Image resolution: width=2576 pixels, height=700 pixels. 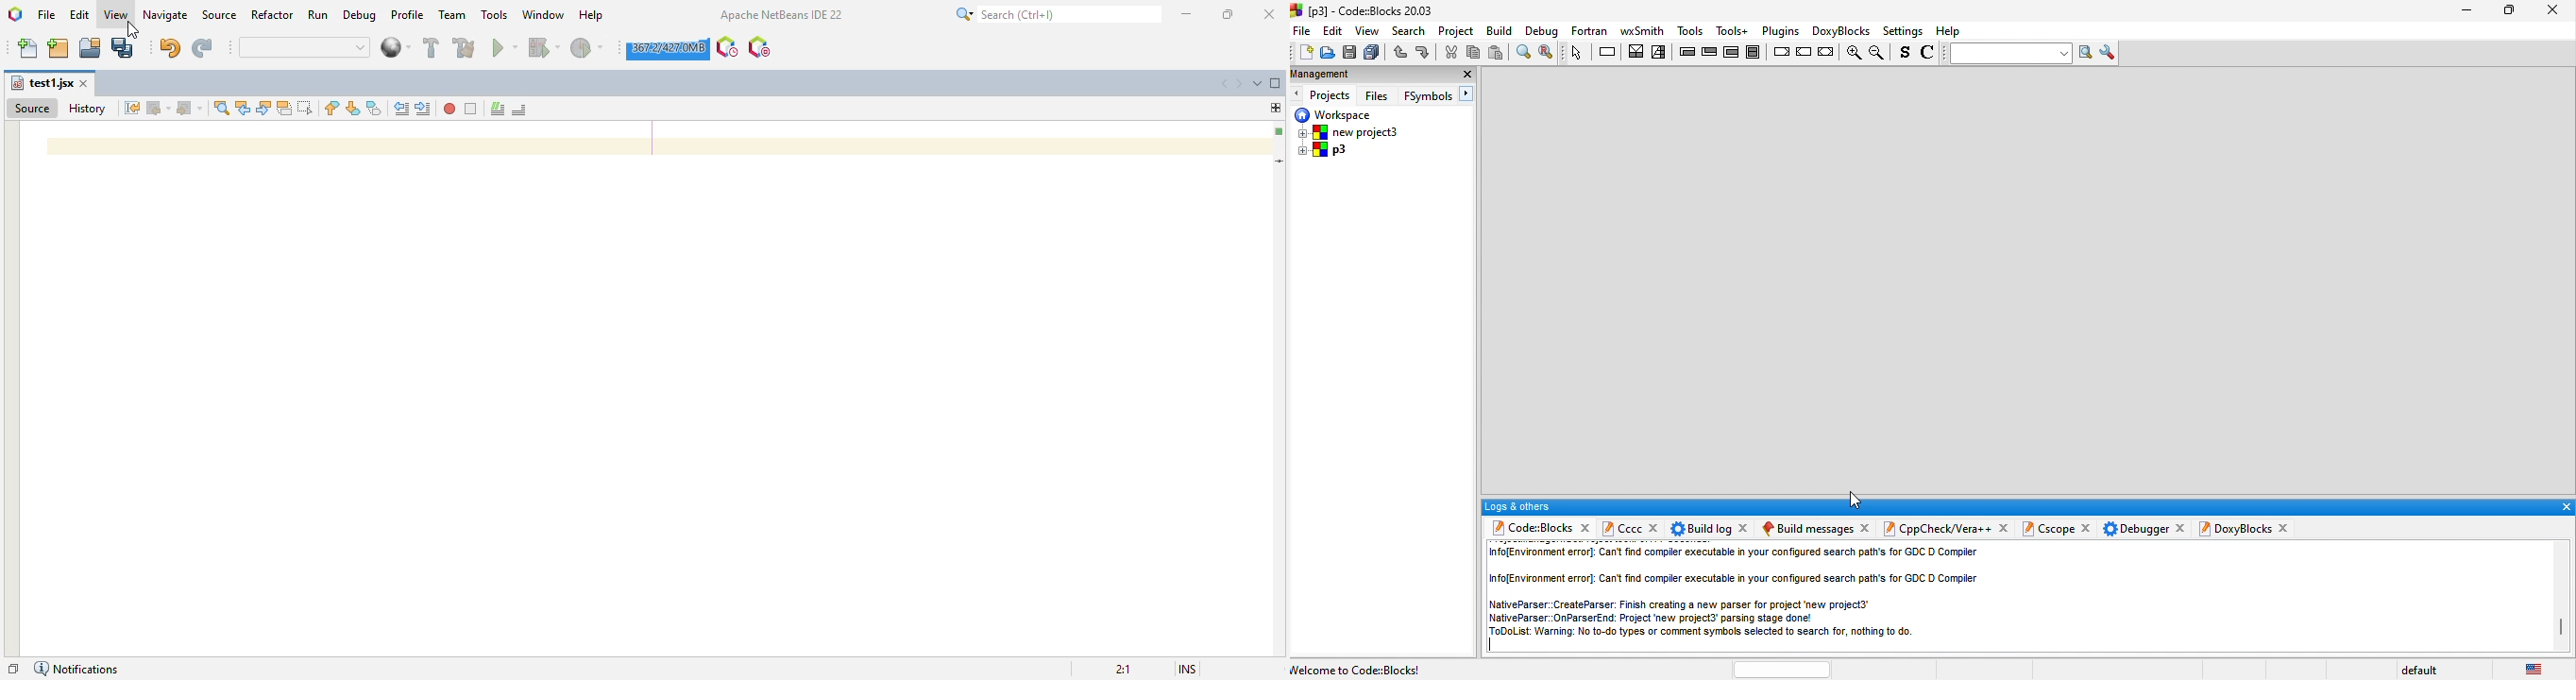 I want to click on close, so click(x=2565, y=507).